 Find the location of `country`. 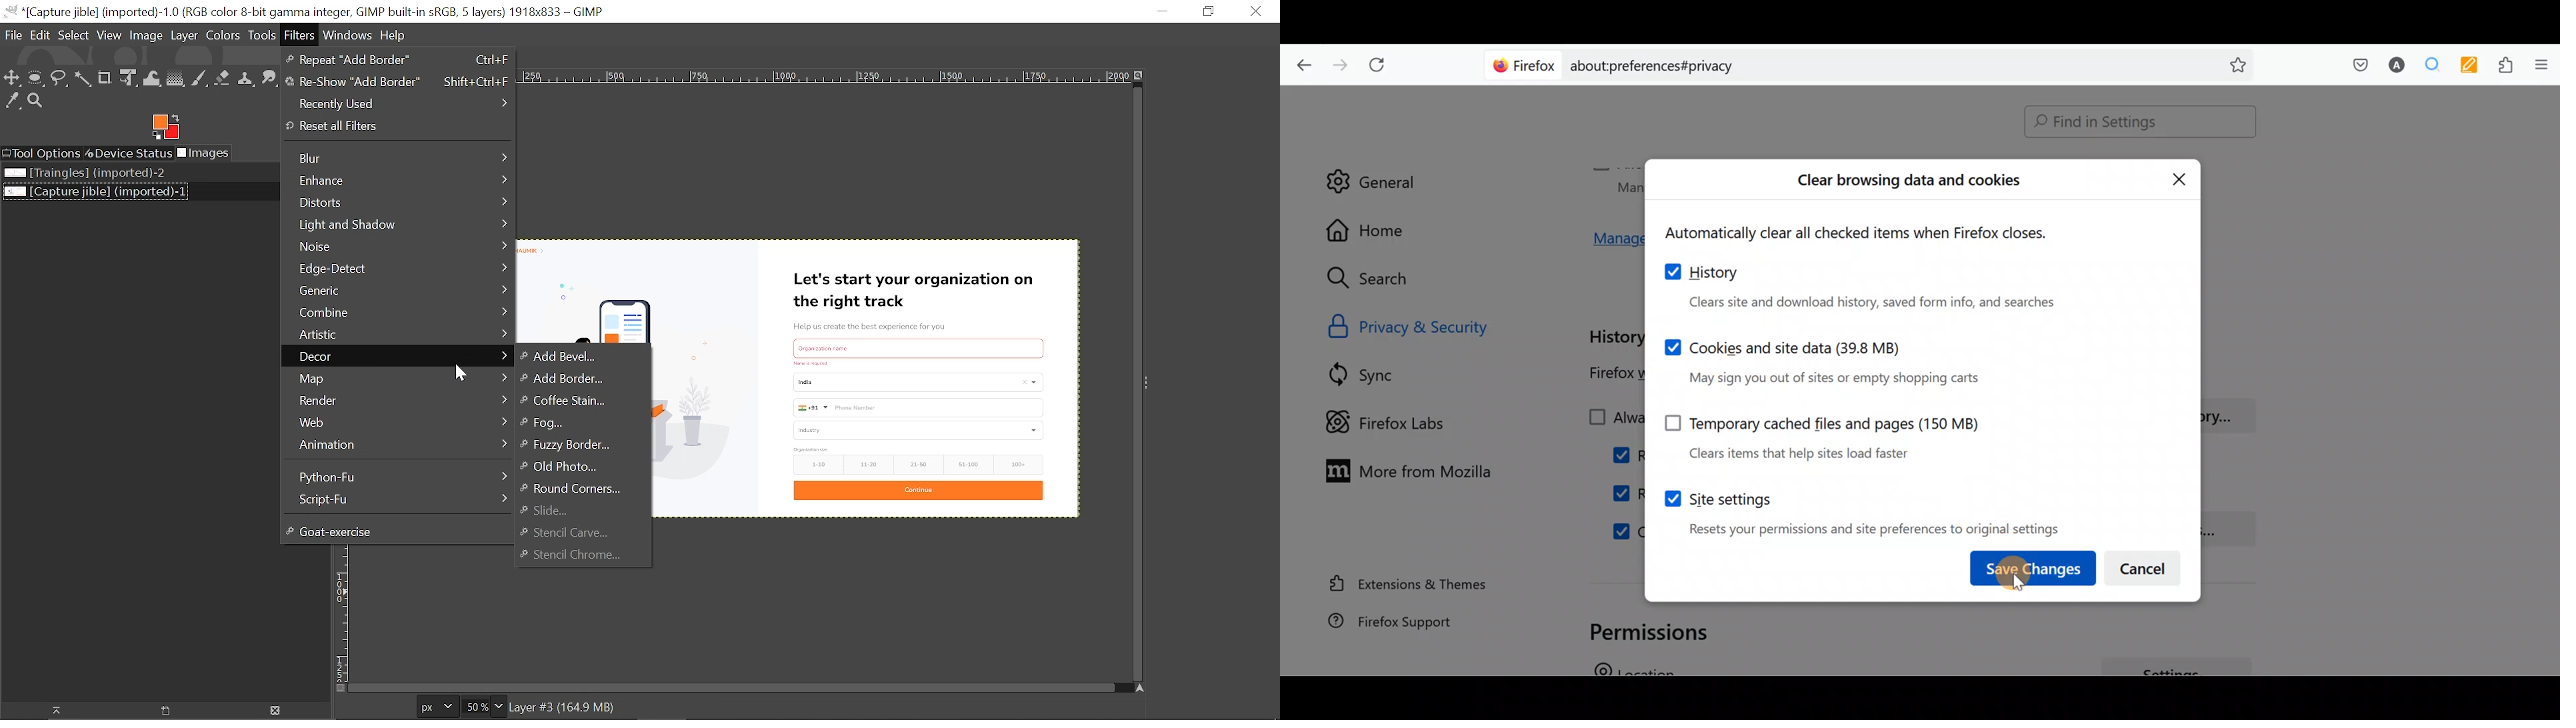

country is located at coordinates (918, 381).